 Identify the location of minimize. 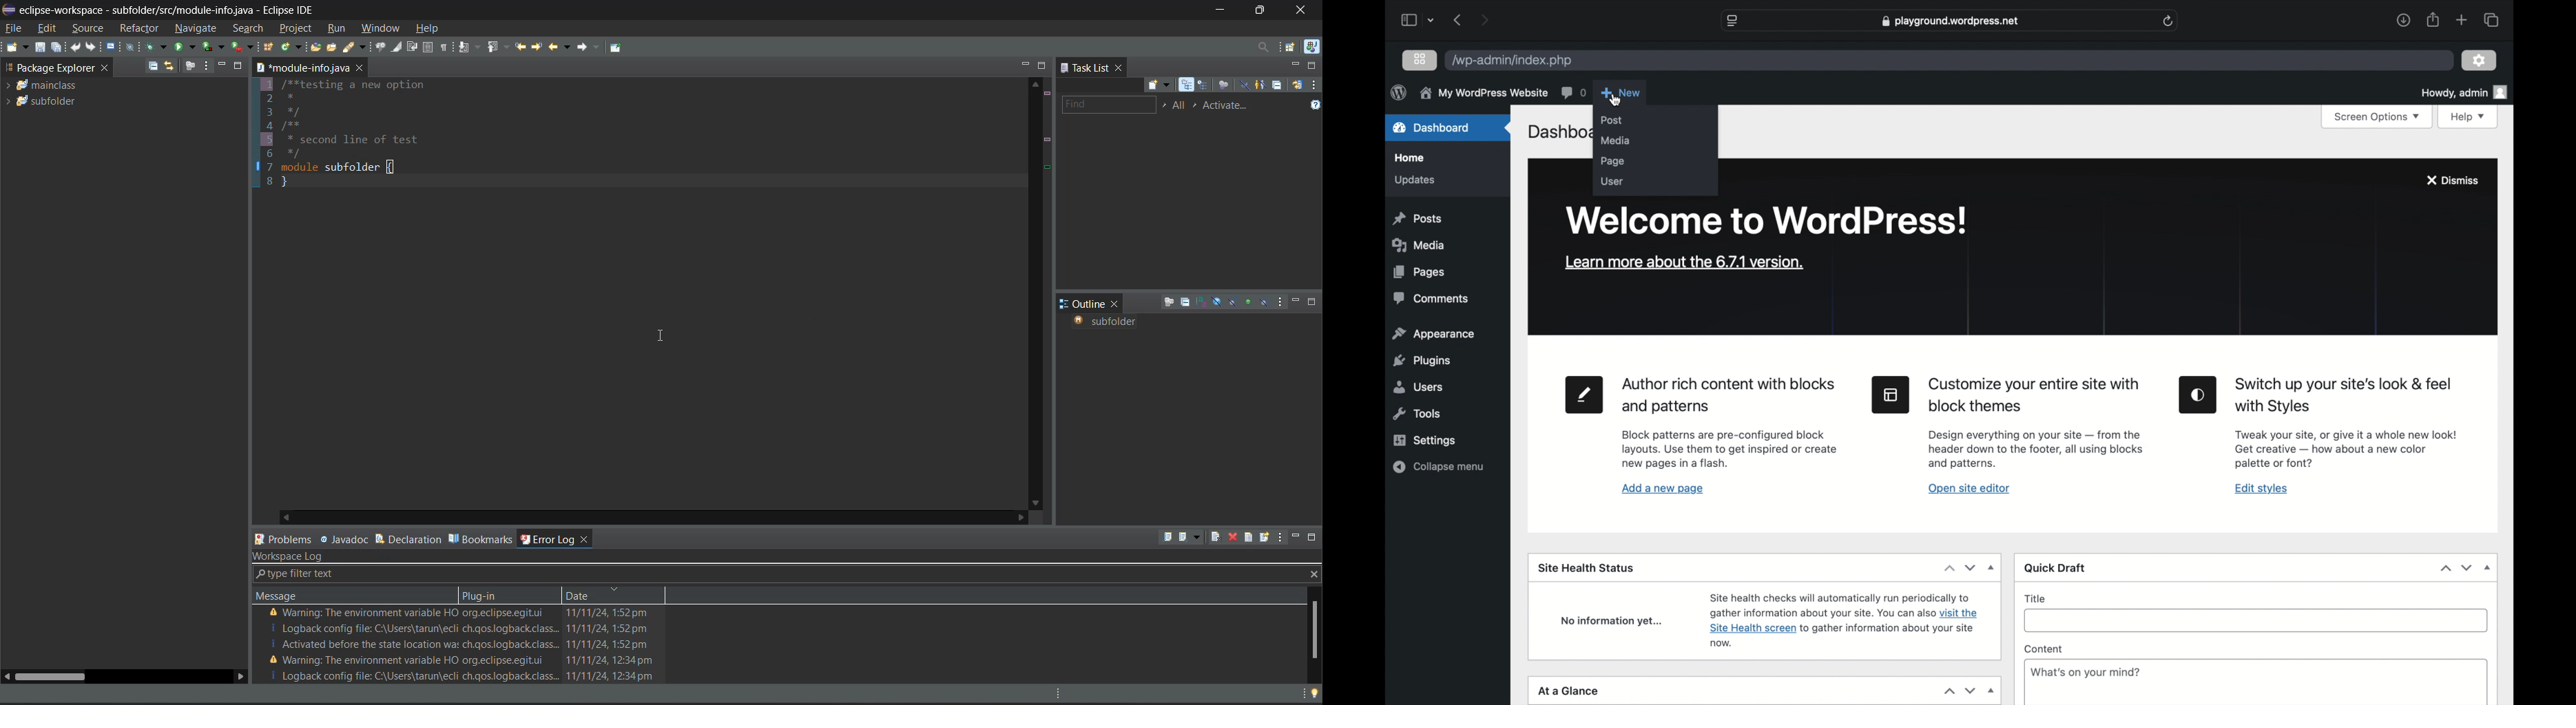
(225, 66).